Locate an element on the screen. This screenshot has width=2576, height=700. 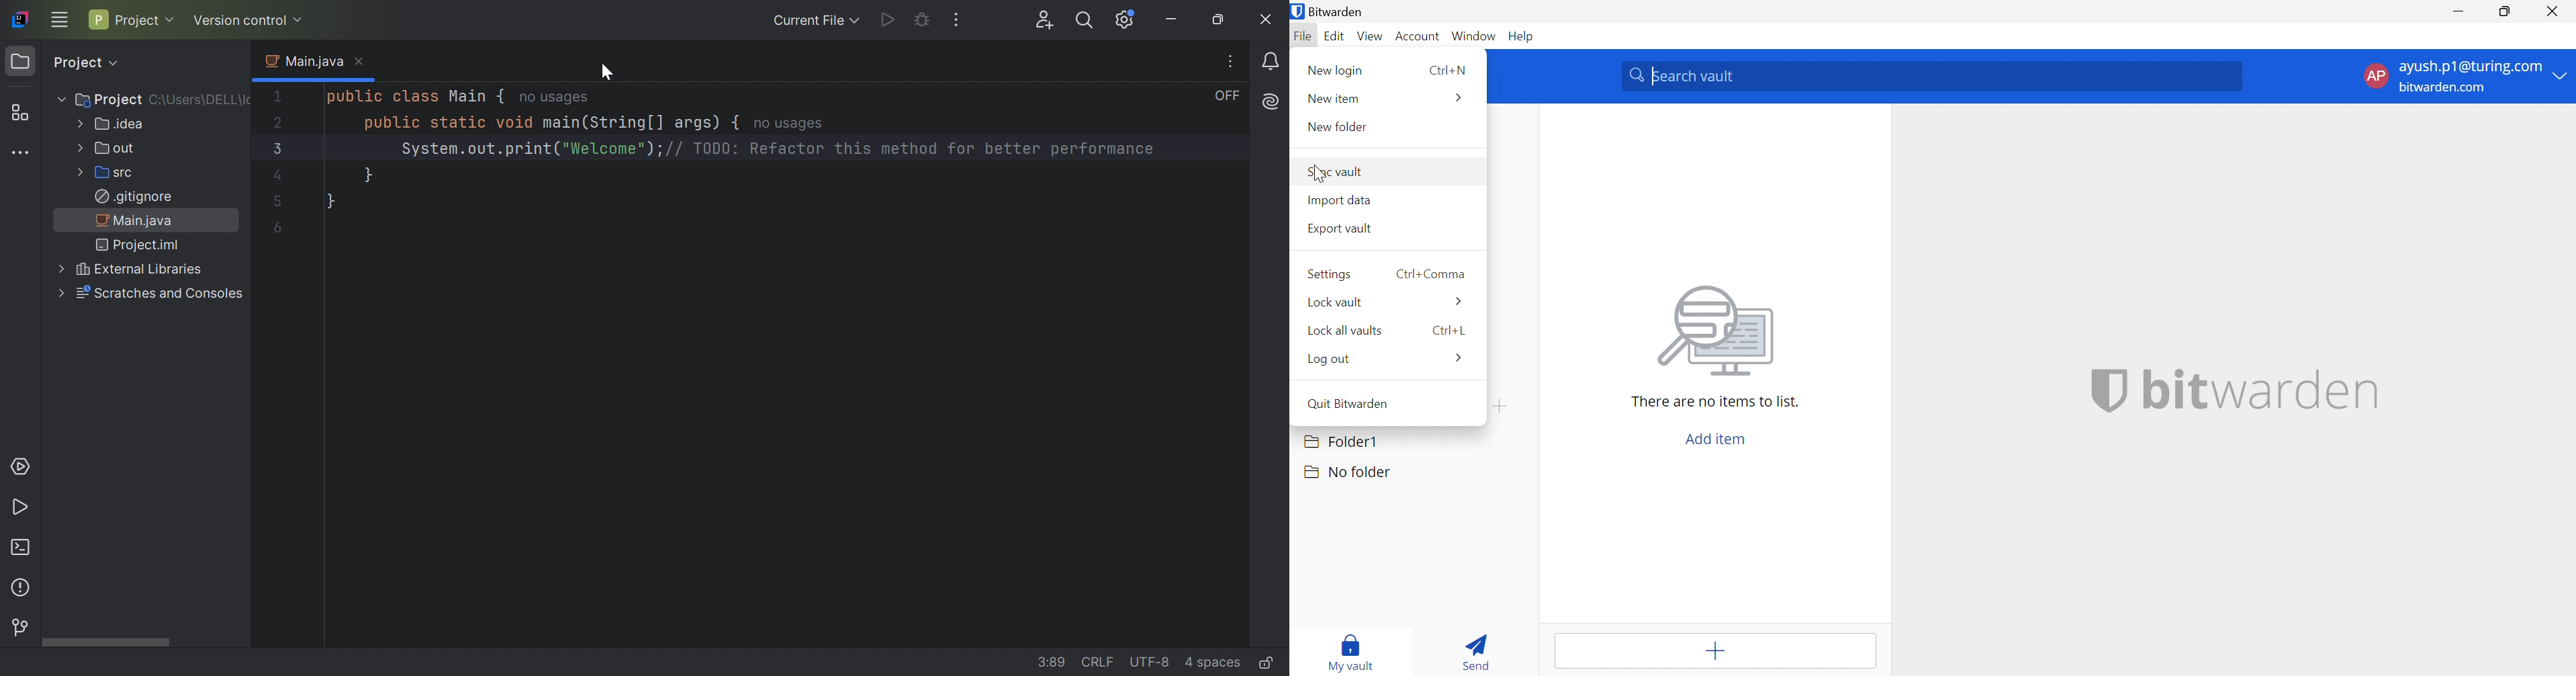
More is located at coordinates (1458, 97).